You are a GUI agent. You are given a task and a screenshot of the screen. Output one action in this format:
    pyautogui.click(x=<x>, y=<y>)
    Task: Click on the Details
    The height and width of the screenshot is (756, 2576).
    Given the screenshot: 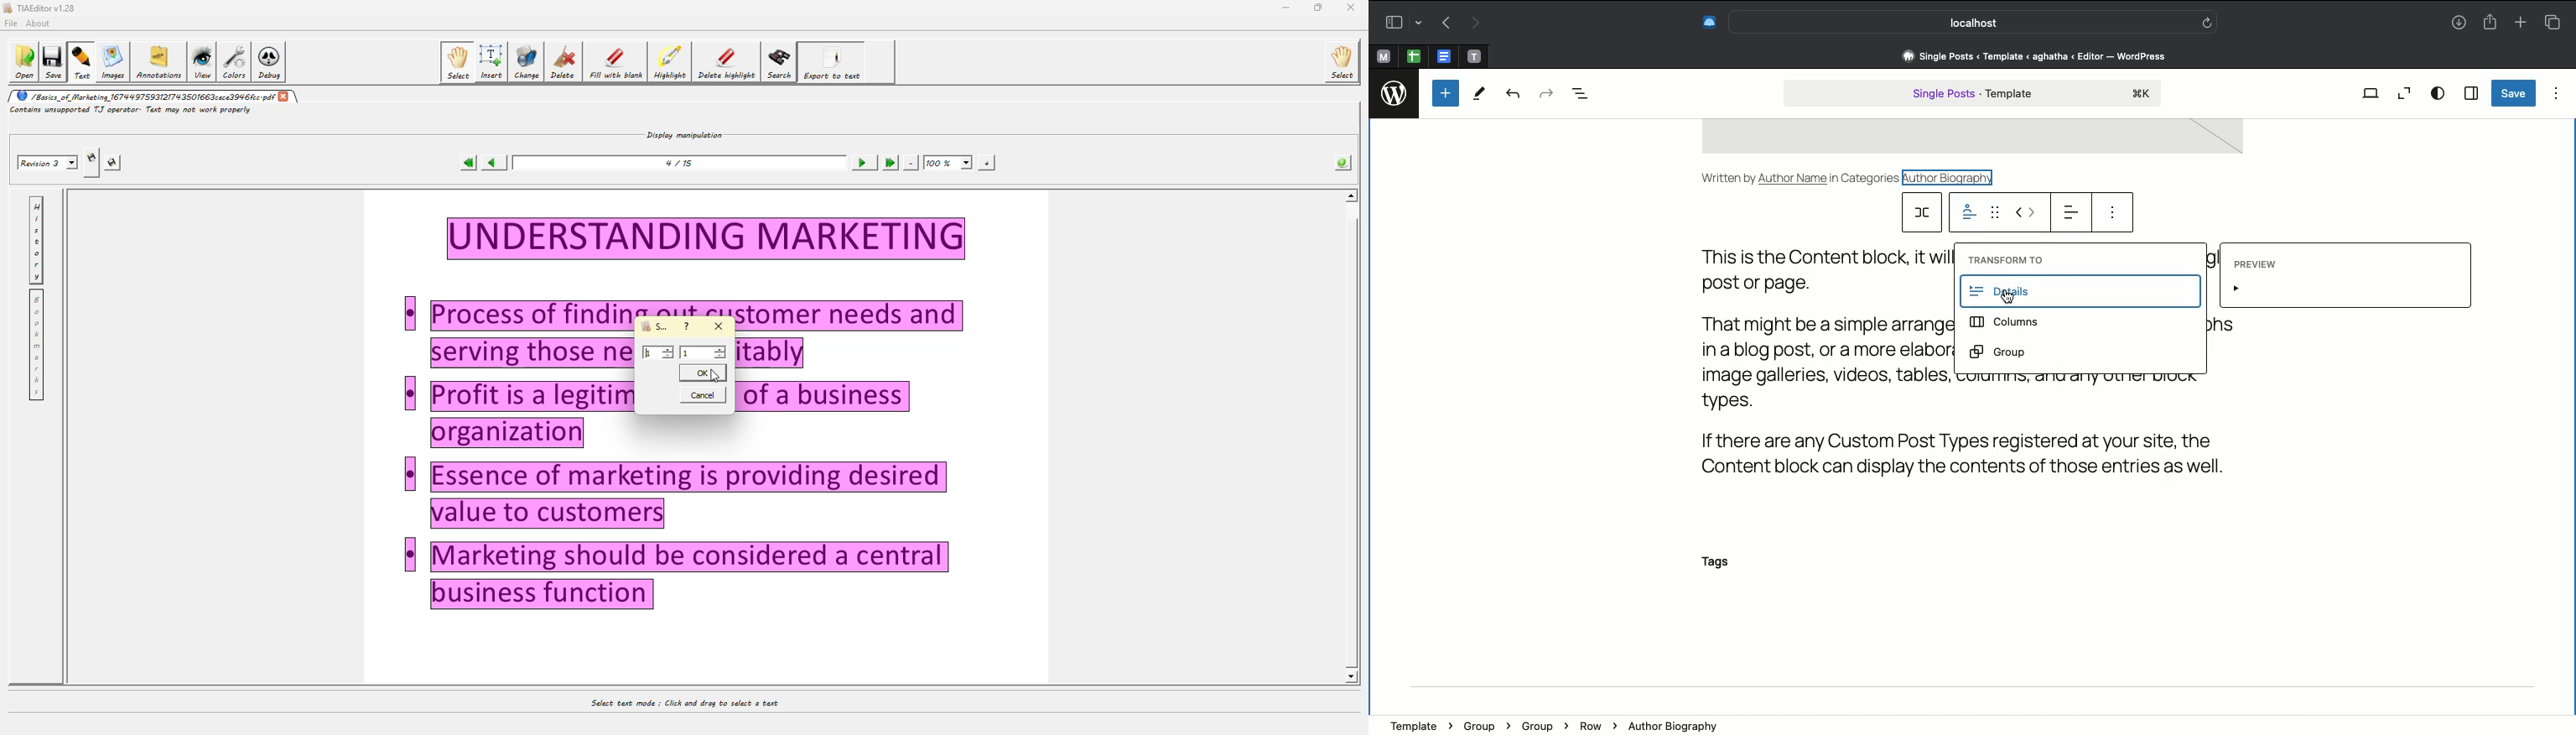 What is the action you would take?
    pyautogui.click(x=1968, y=214)
    